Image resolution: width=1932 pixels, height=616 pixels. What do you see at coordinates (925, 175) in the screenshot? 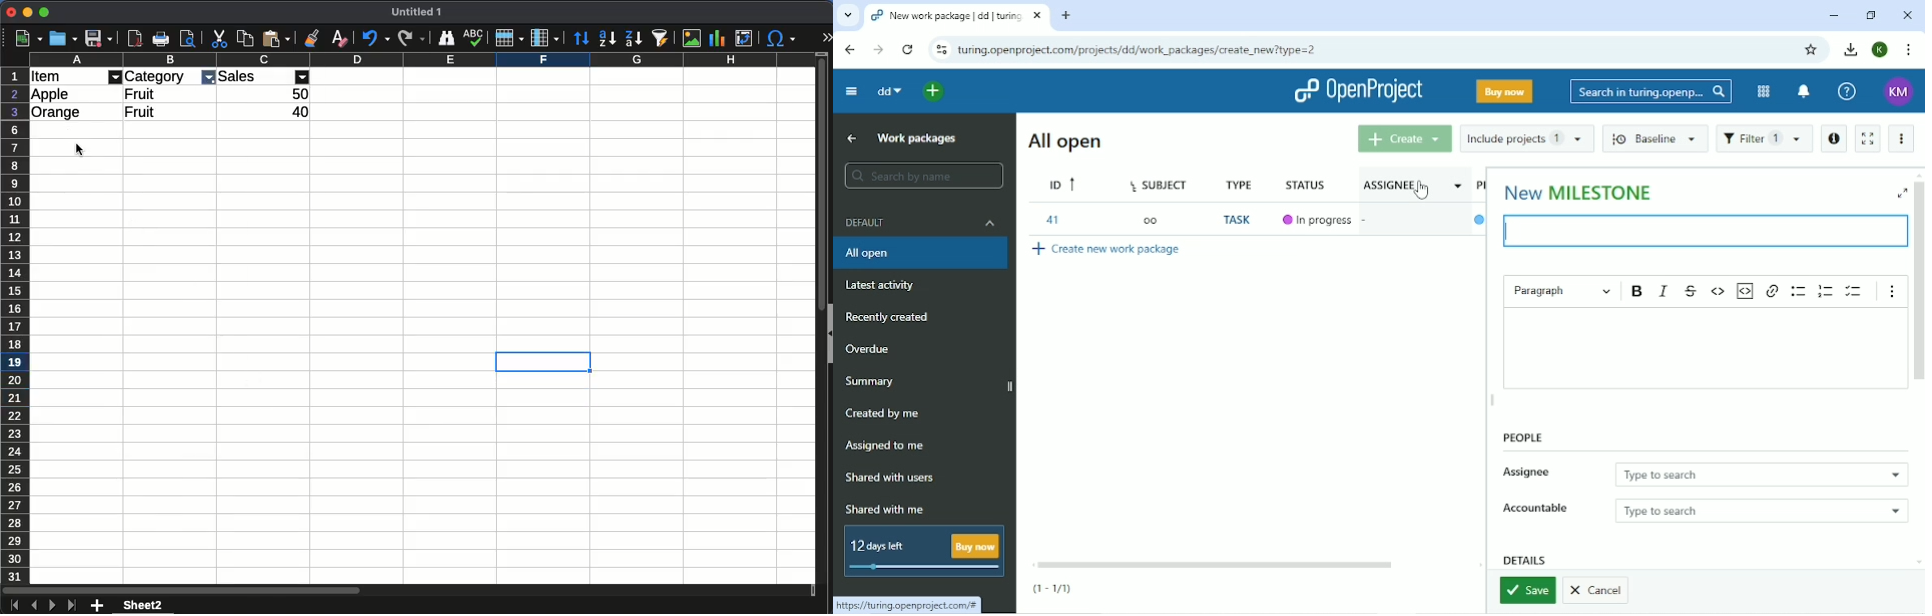
I see `Search by name` at bounding box center [925, 175].